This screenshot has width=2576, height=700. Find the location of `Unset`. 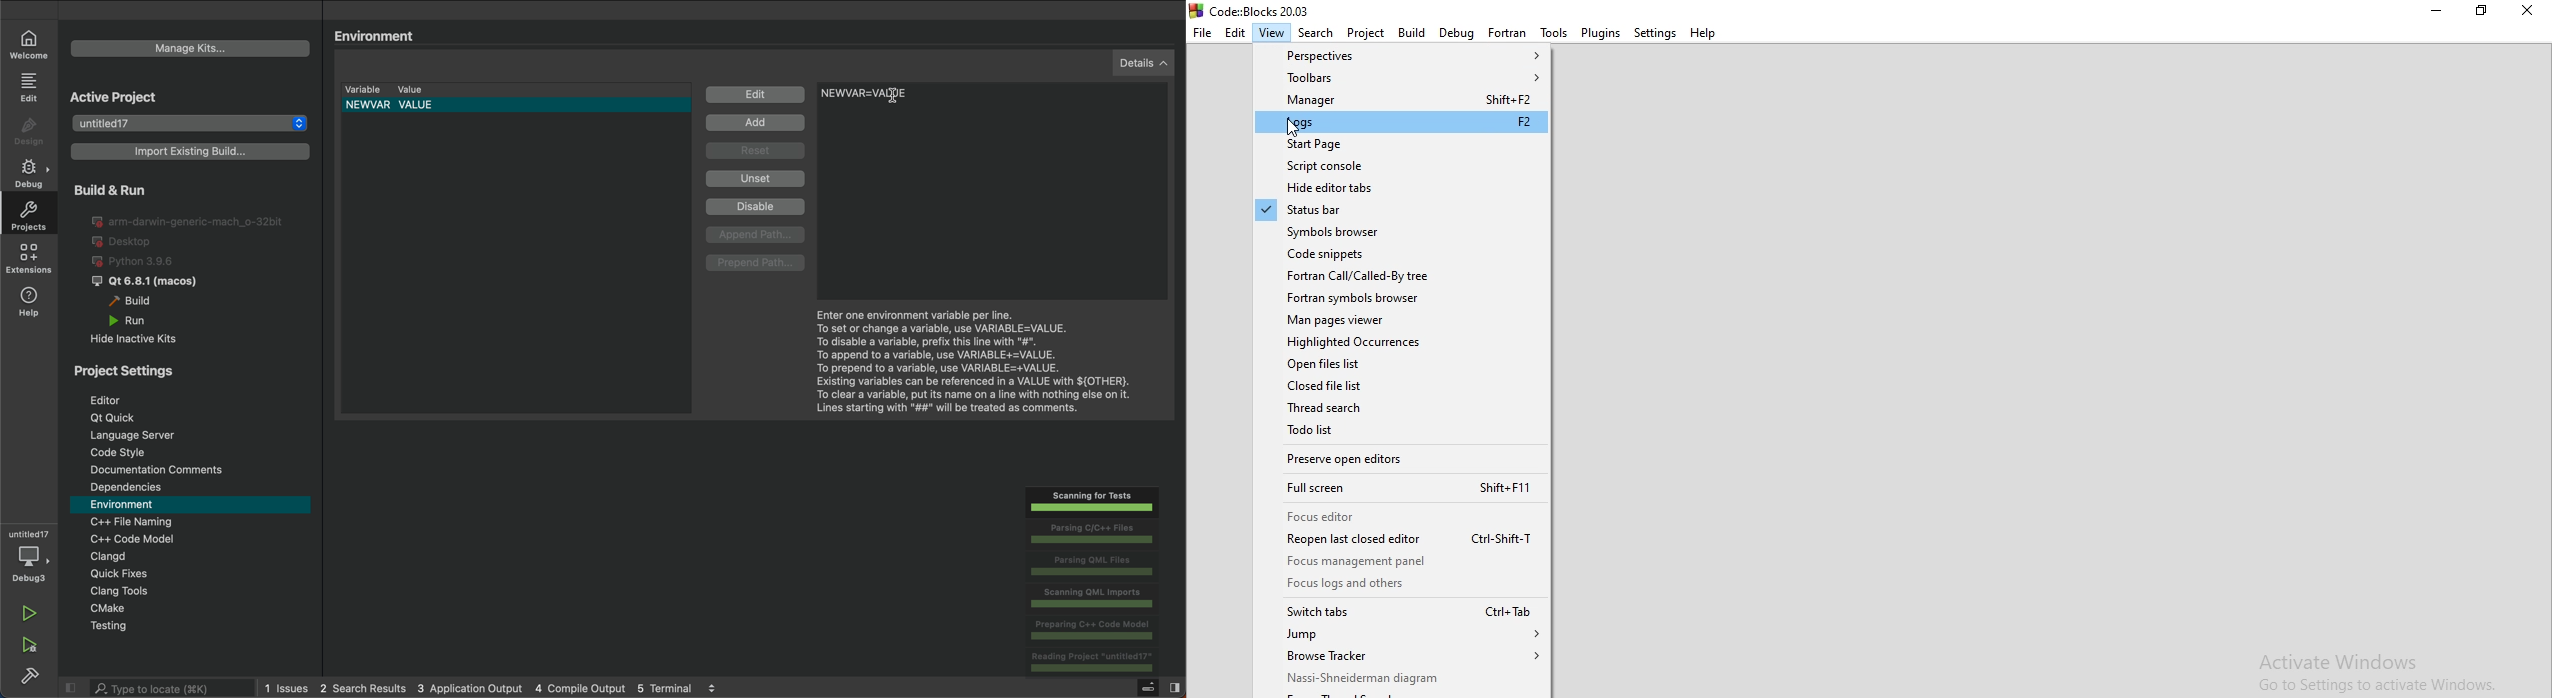

Unset is located at coordinates (756, 179).